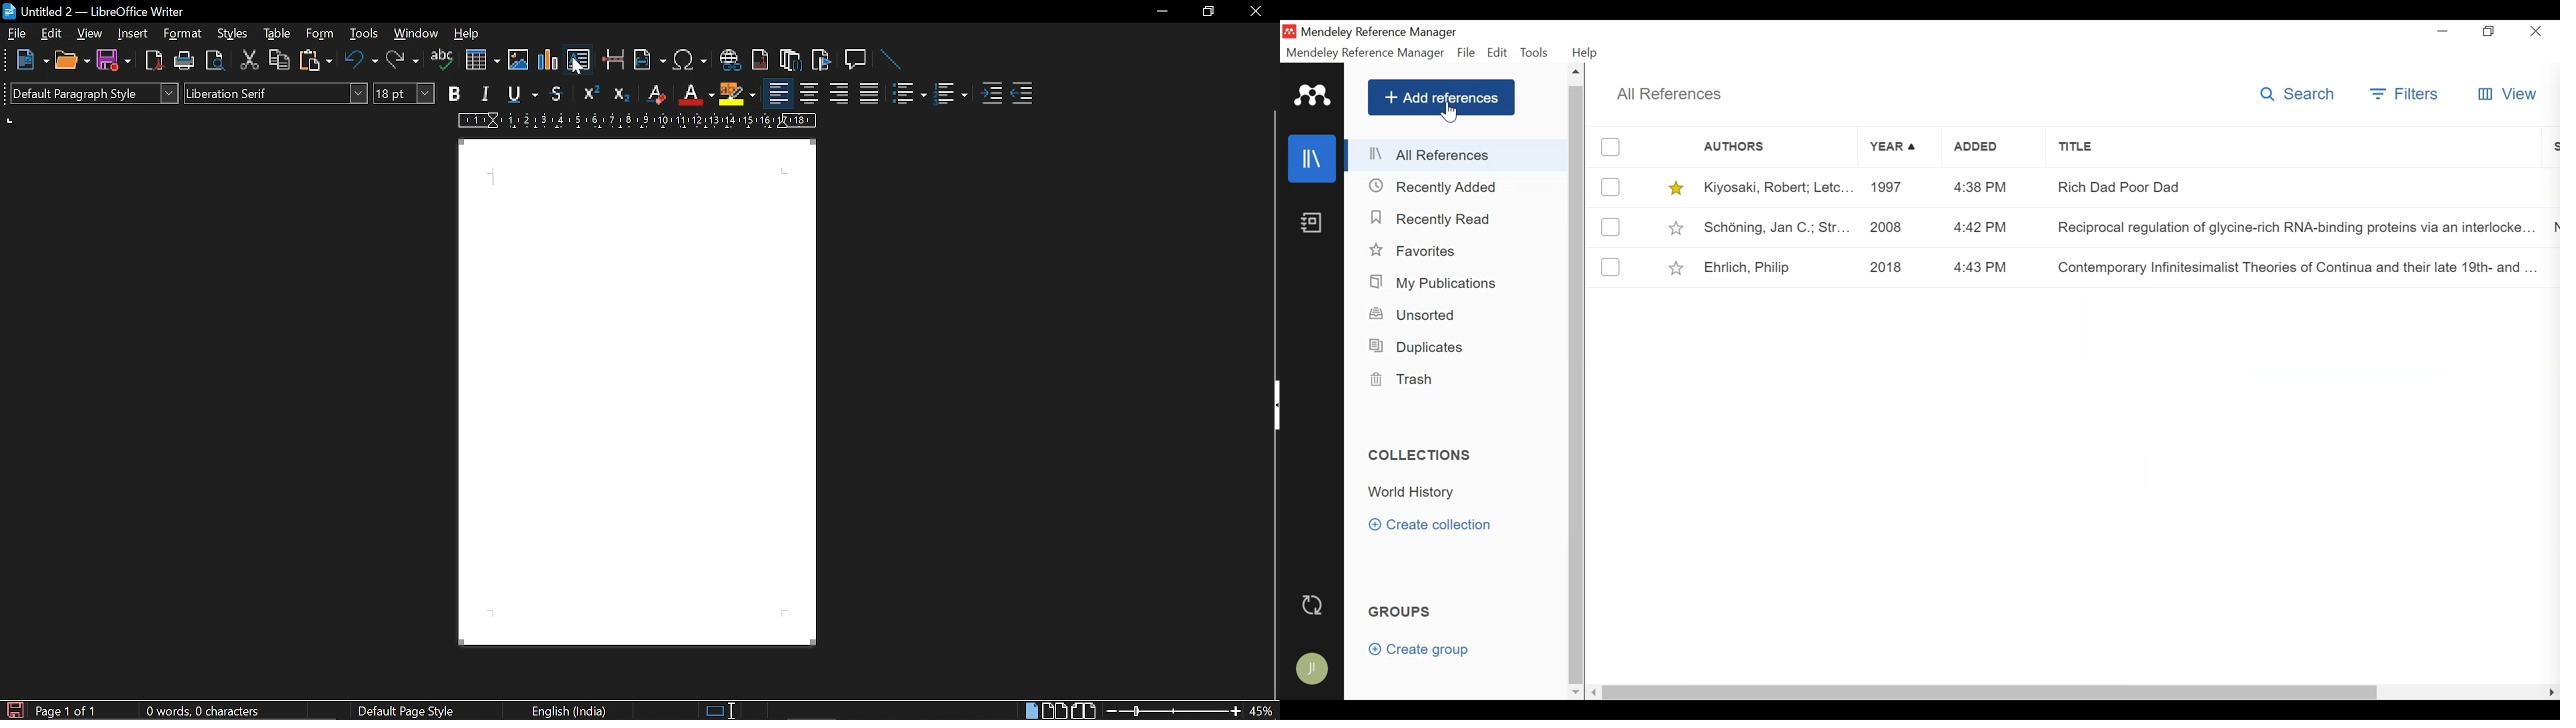 The width and height of the screenshot is (2576, 728). Describe the element at coordinates (100, 13) in the screenshot. I see `Untitled 2 - LibreOffice Writer` at that location.